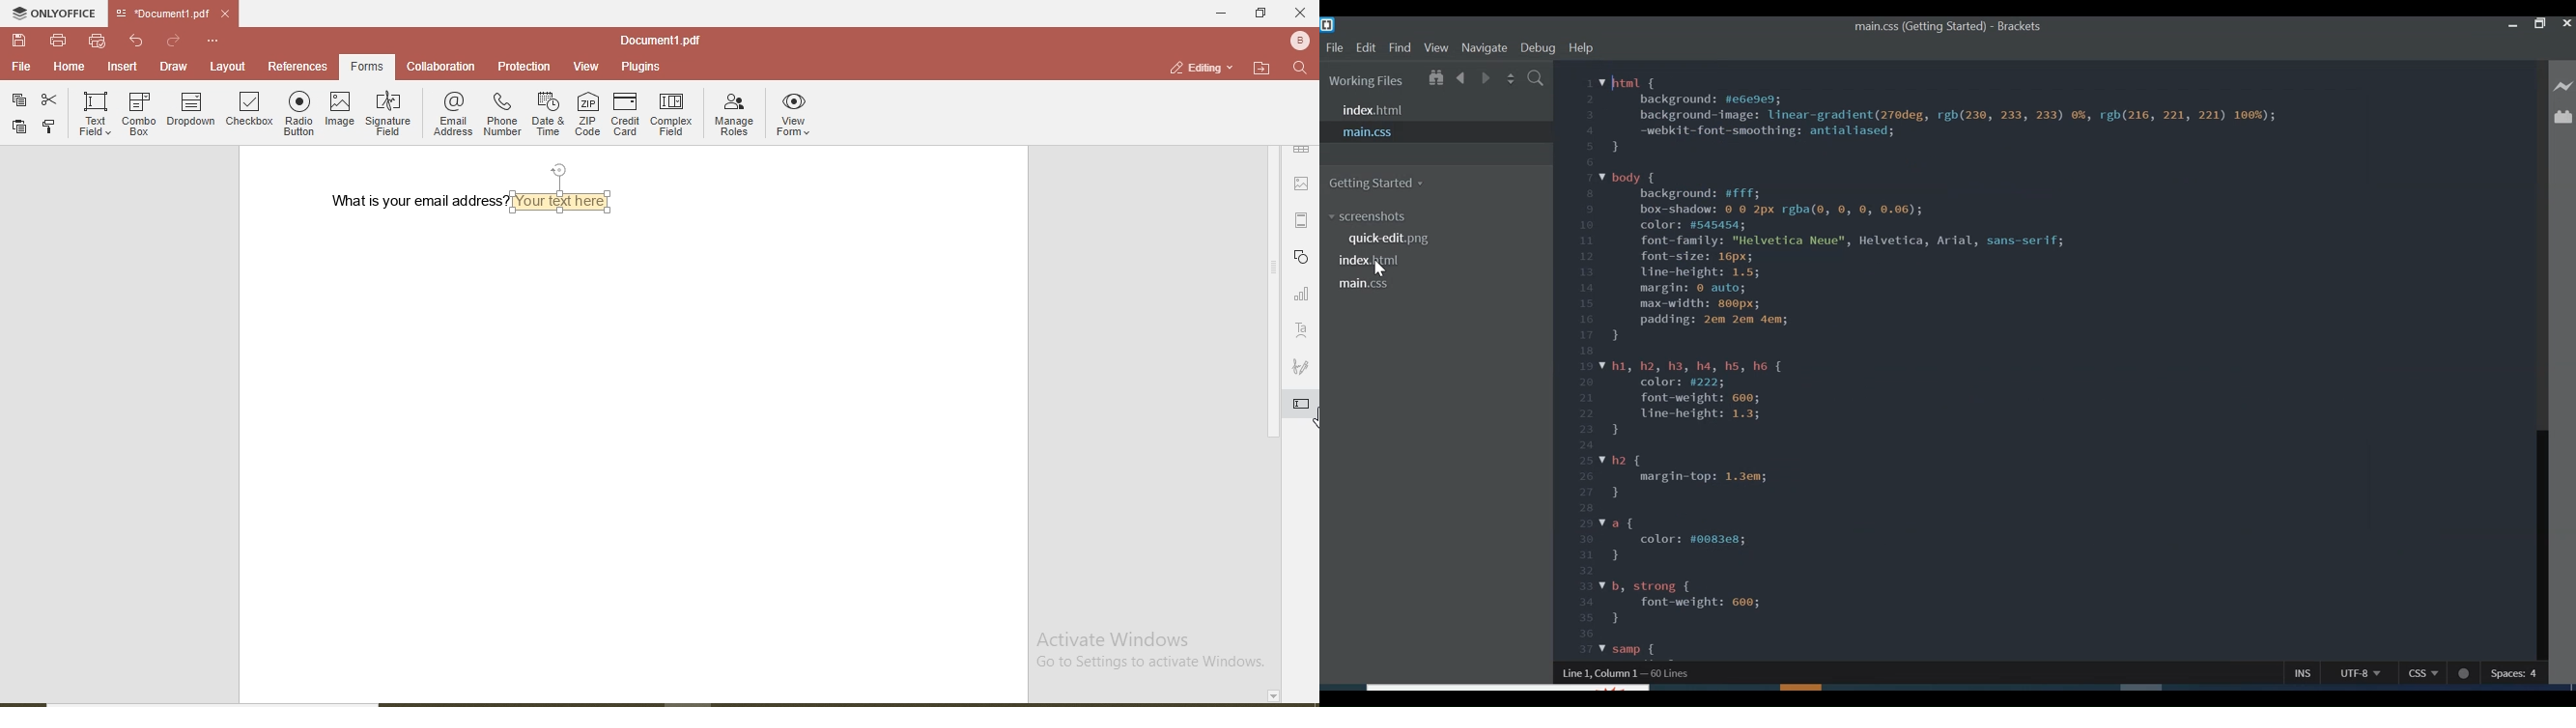 This screenshot has height=728, width=2576. What do you see at coordinates (1681, 673) in the screenshot?
I see `Line Position` at bounding box center [1681, 673].